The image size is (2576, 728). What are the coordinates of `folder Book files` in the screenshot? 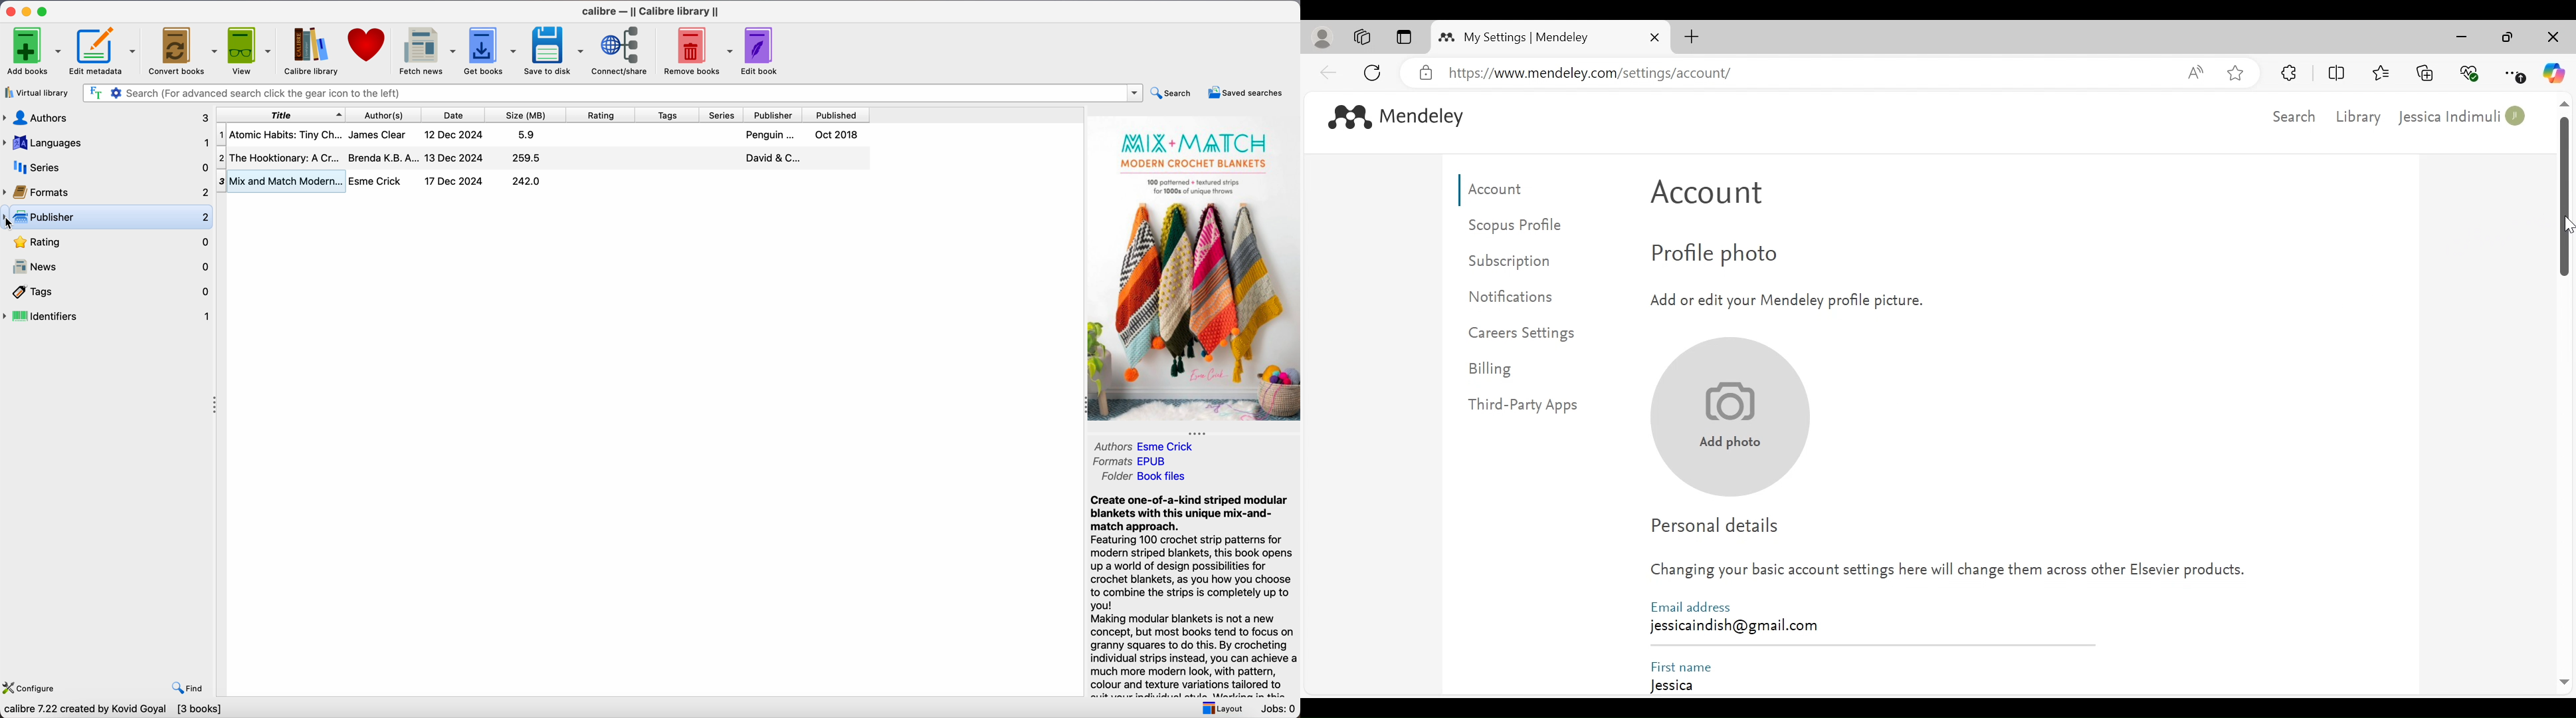 It's located at (1145, 476).